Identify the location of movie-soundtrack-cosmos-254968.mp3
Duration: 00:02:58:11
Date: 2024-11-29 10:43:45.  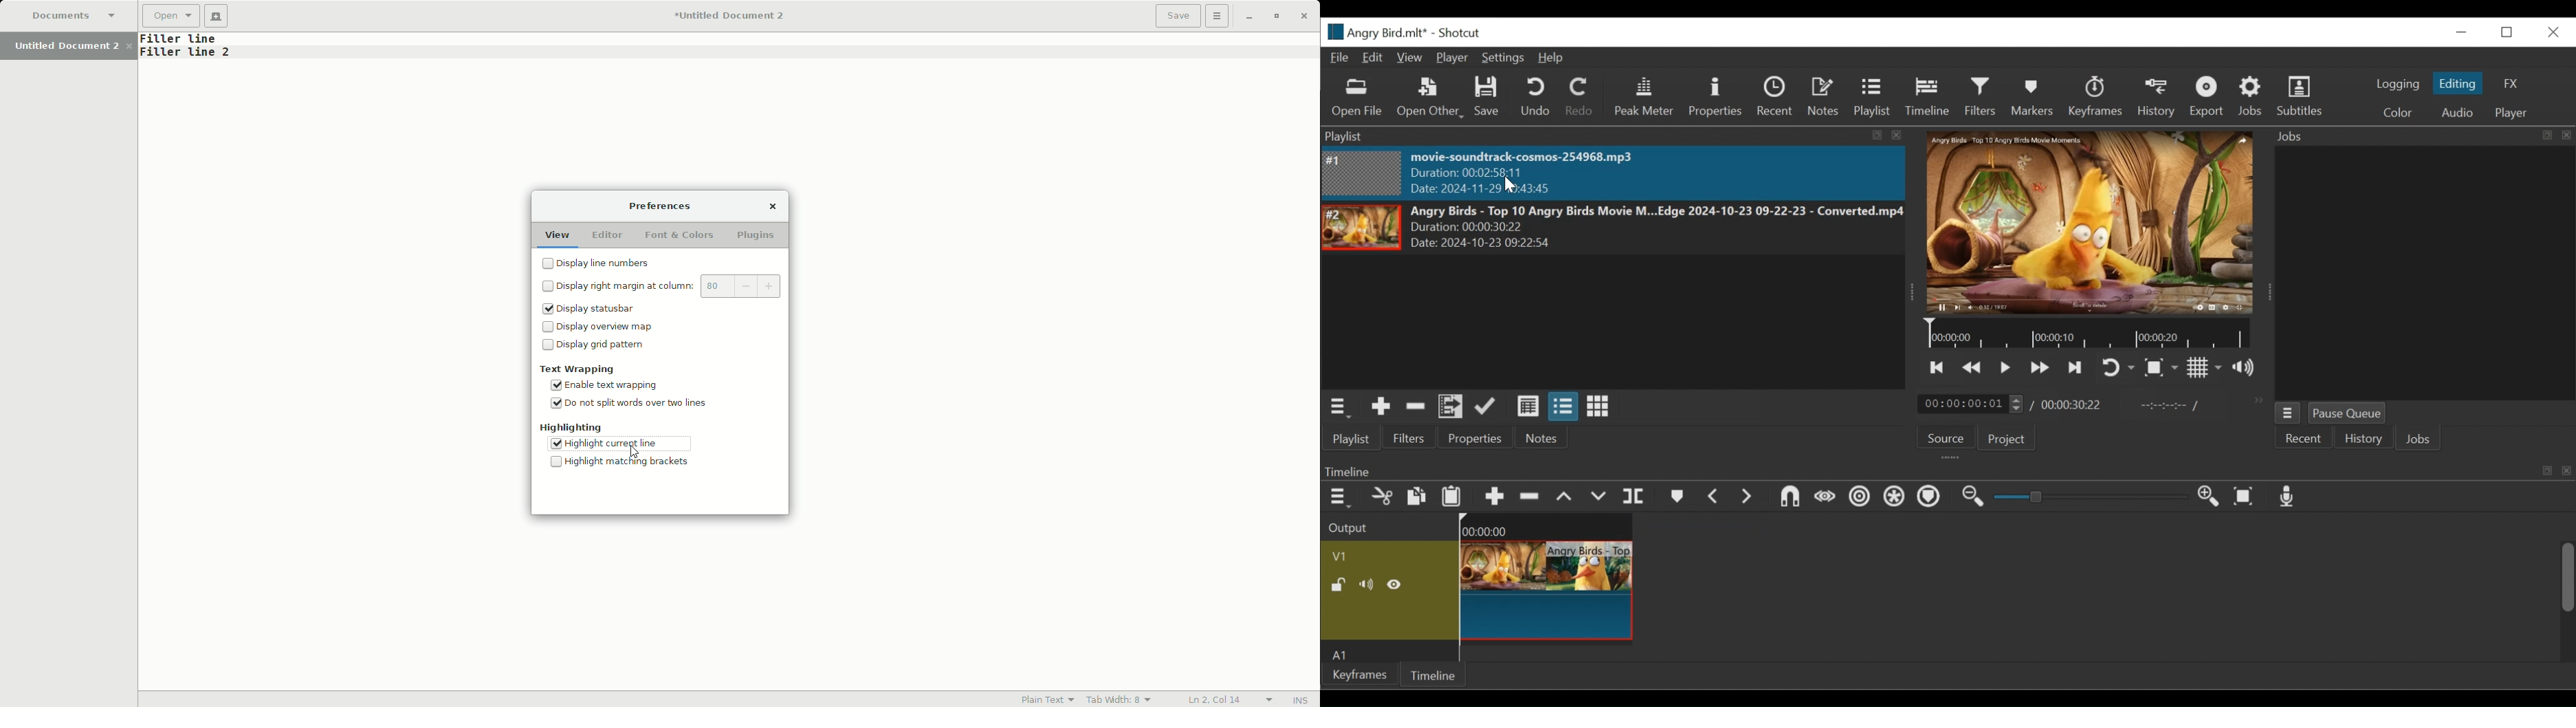
(1551, 175).